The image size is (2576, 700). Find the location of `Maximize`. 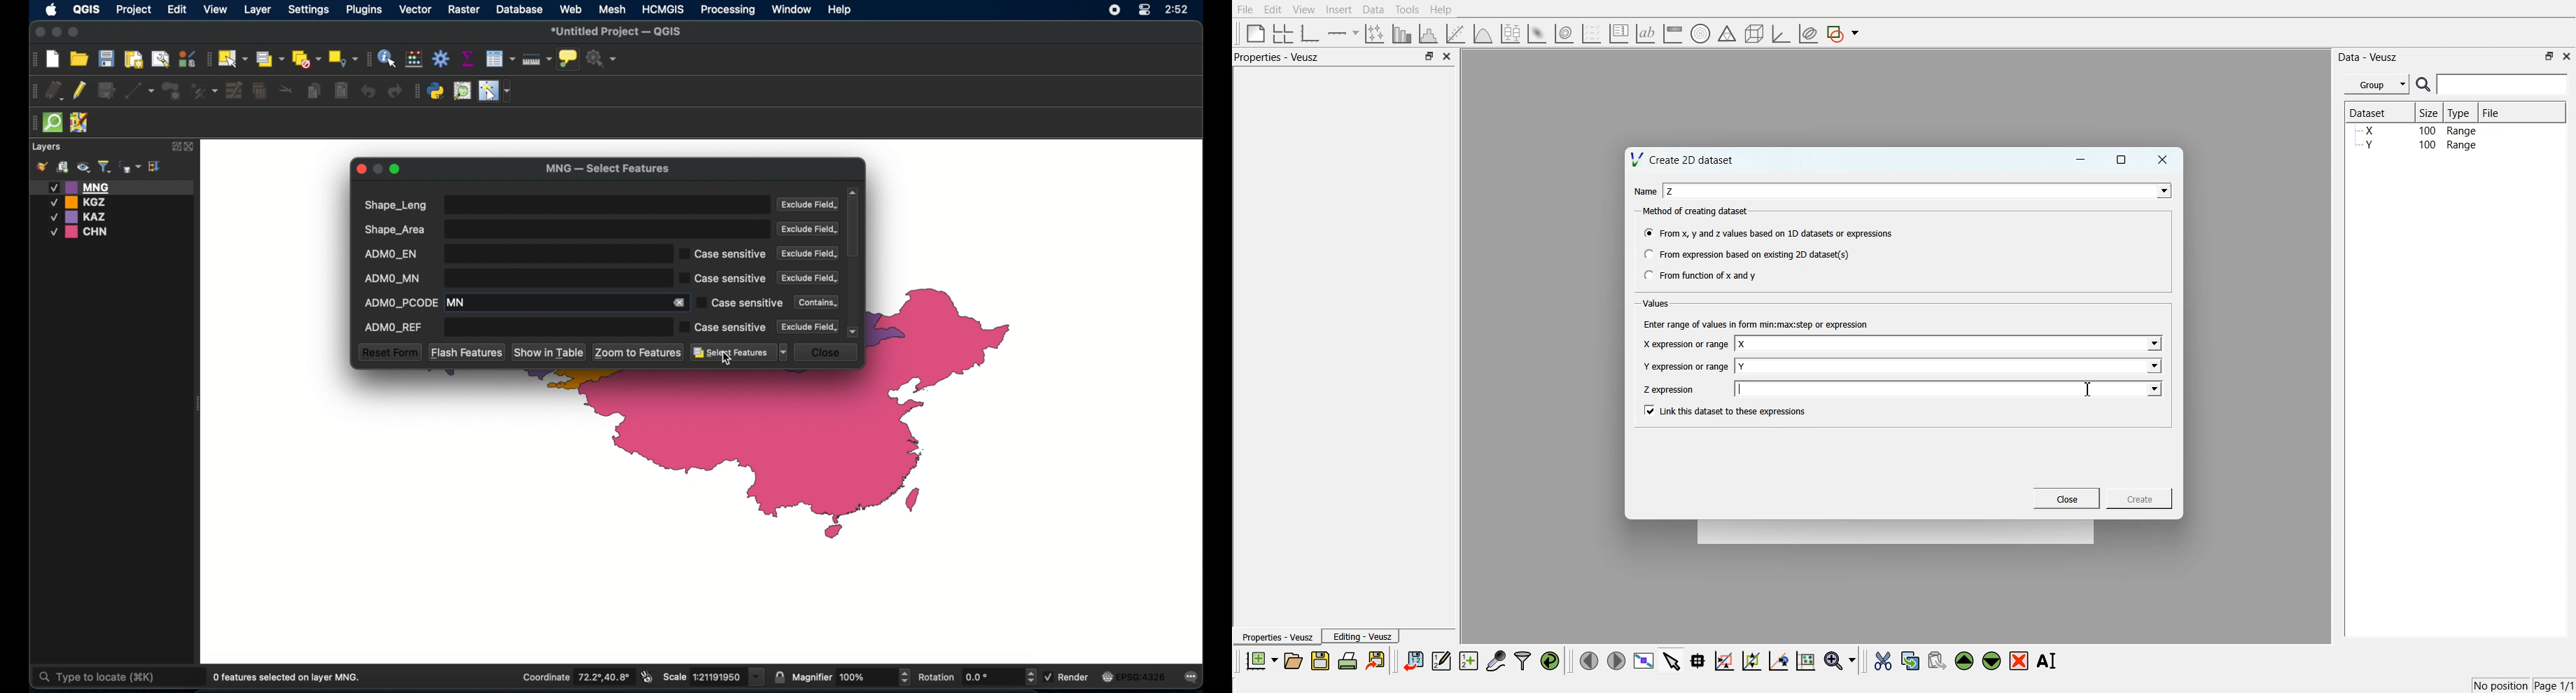

Maximize is located at coordinates (2122, 160).